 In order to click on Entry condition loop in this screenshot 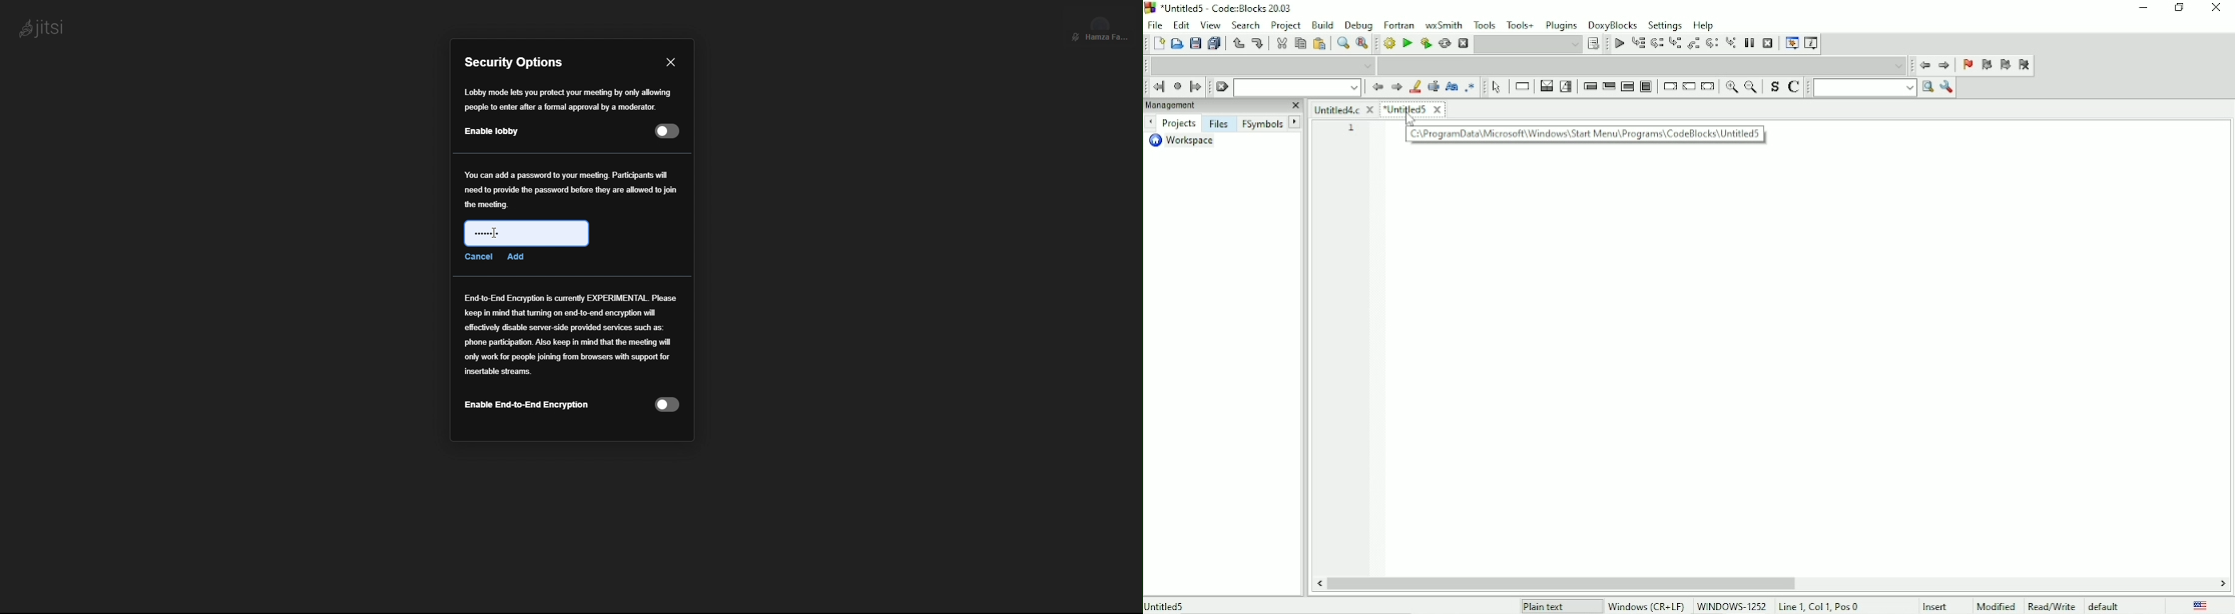, I will do `click(1589, 88)`.